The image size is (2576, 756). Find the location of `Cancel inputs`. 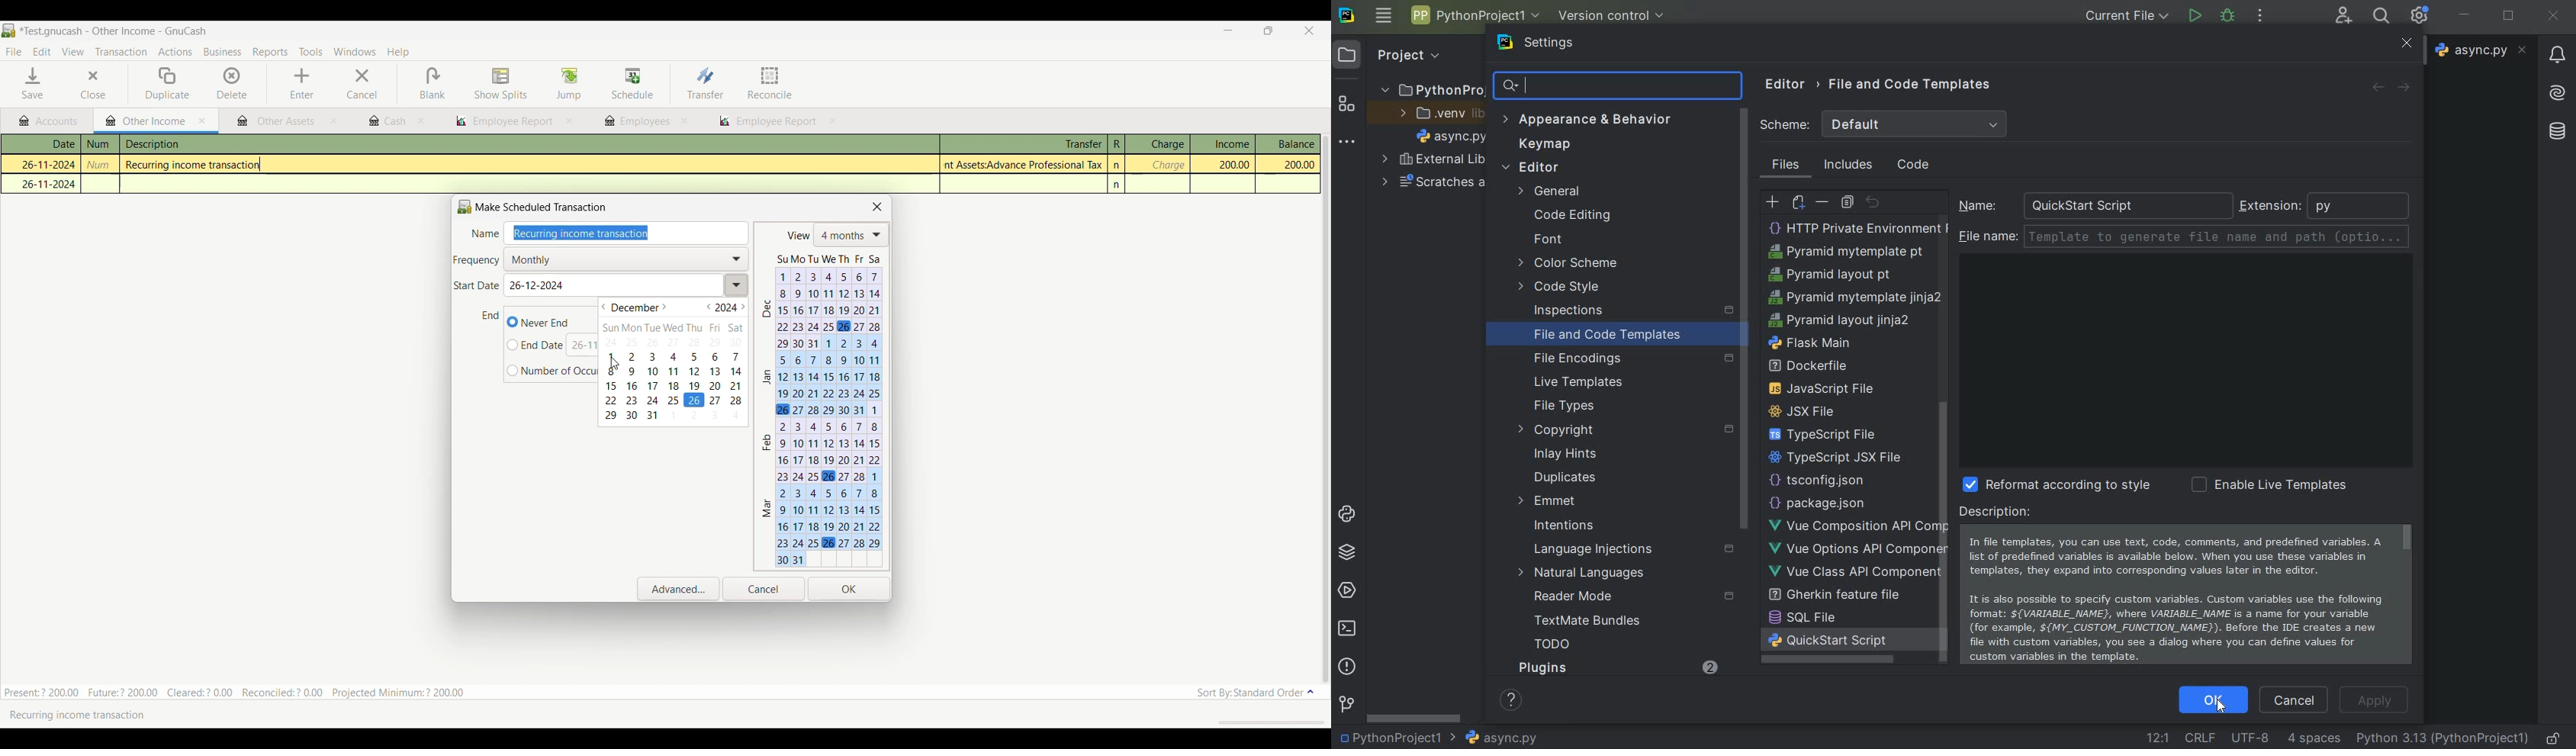

Cancel inputs is located at coordinates (764, 589).